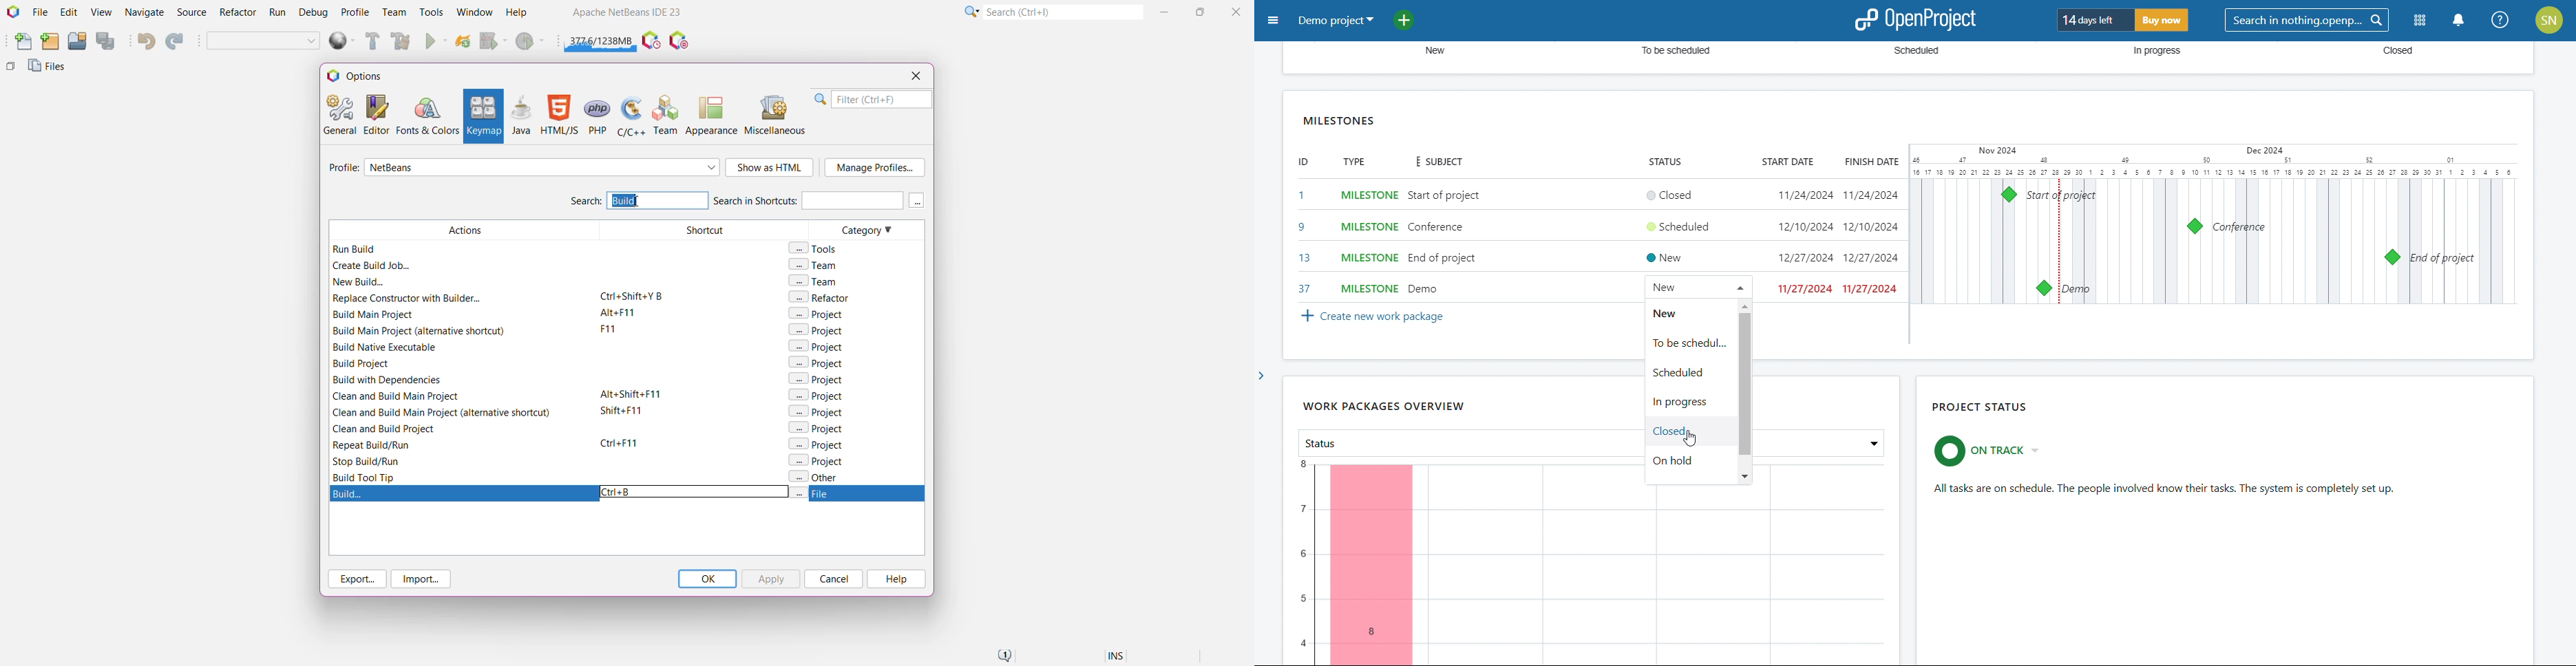 Image resolution: width=2576 pixels, height=672 pixels. Describe the element at coordinates (69, 13) in the screenshot. I see `Edit` at that location.